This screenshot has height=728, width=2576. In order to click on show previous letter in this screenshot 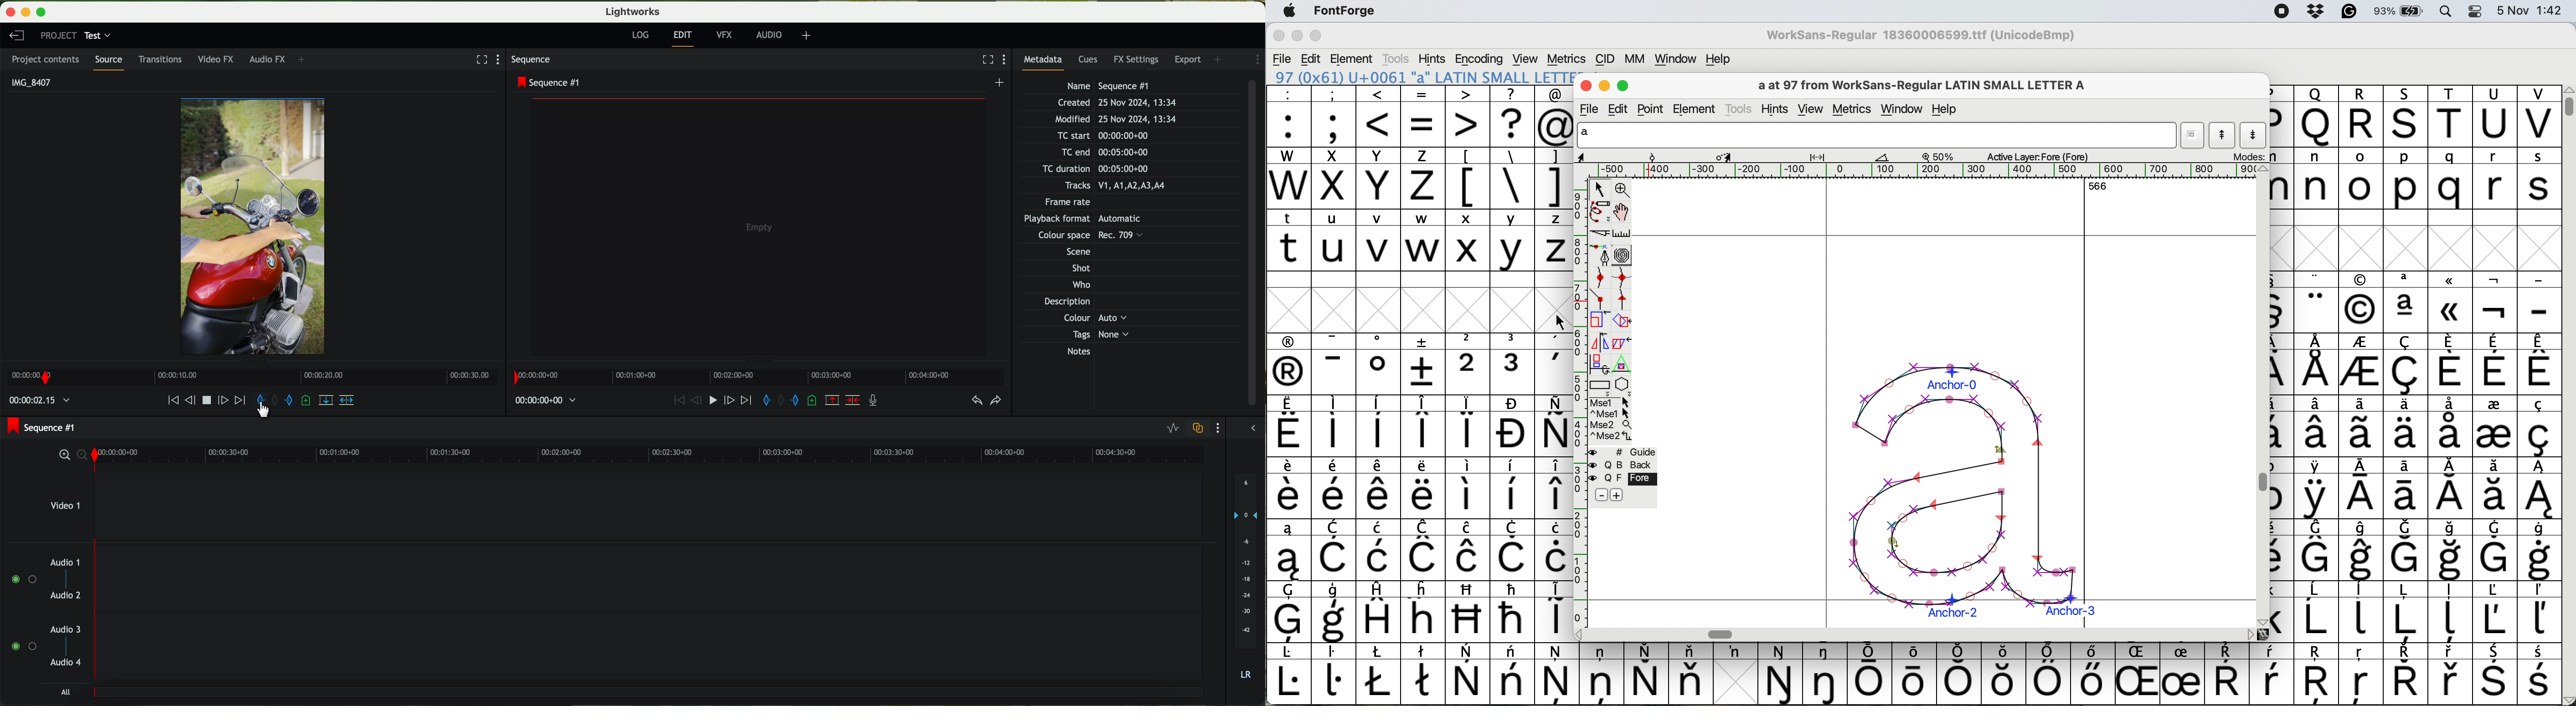, I will do `click(2223, 135)`.